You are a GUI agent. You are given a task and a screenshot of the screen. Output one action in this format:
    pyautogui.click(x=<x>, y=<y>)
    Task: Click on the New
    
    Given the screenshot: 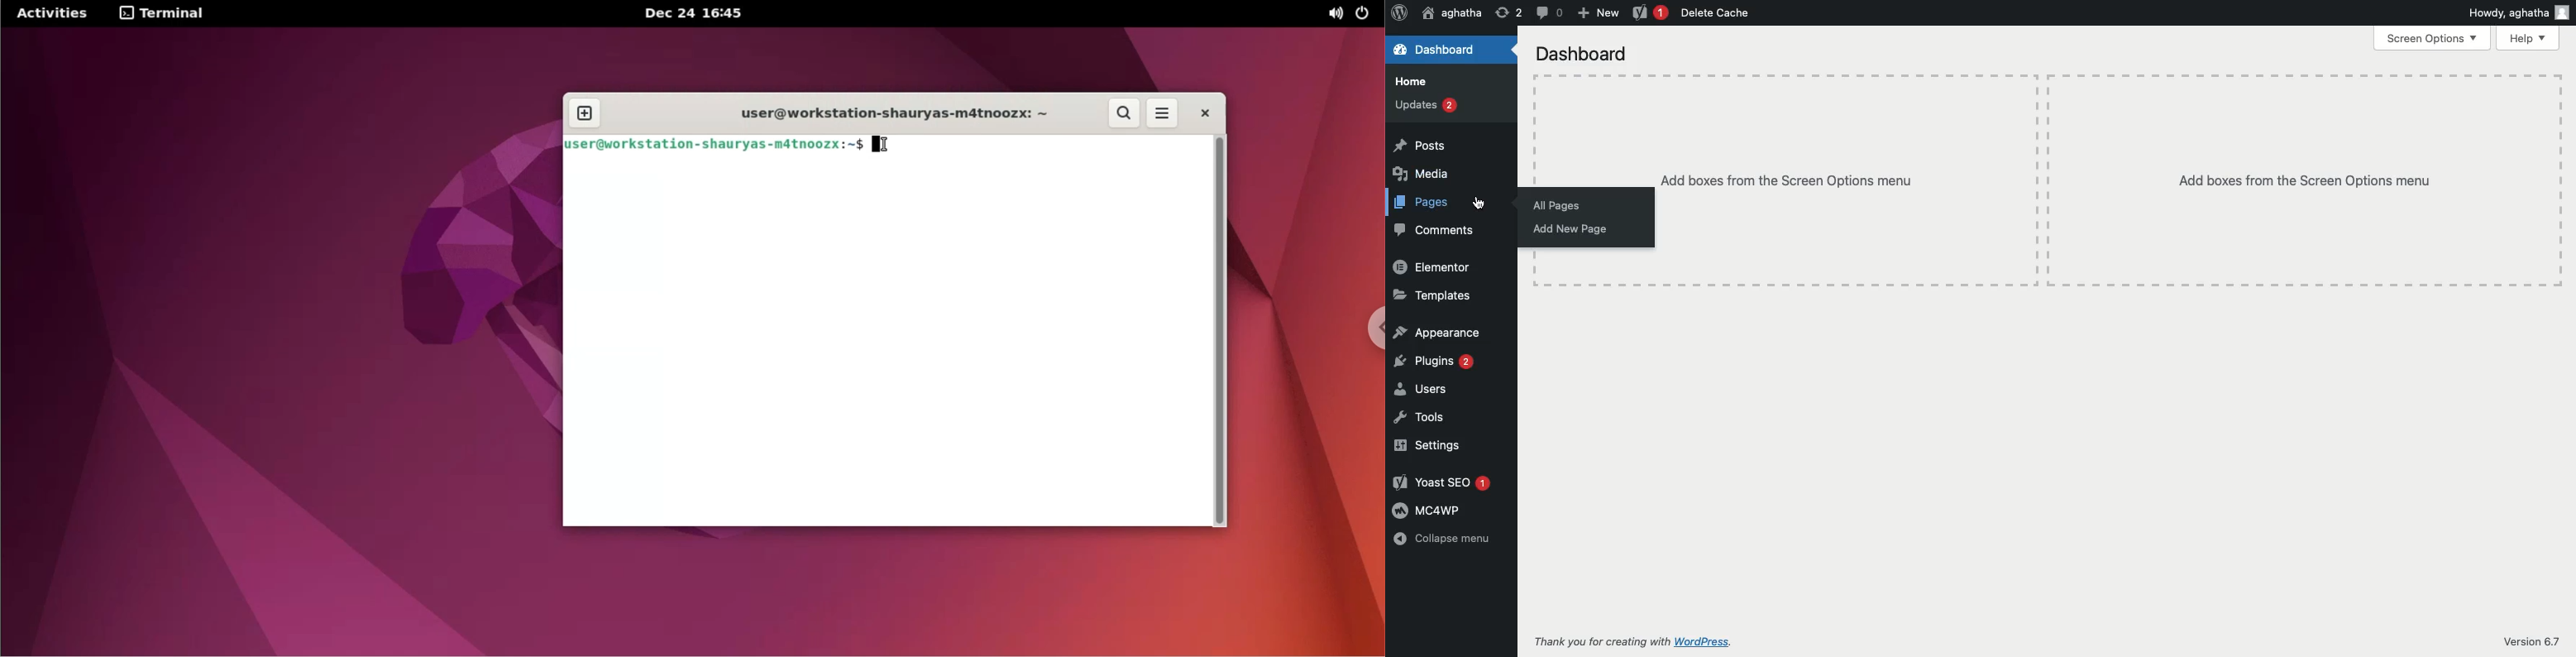 What is the action you would take?
    pyautogui.click(x=1599, y=11)
    